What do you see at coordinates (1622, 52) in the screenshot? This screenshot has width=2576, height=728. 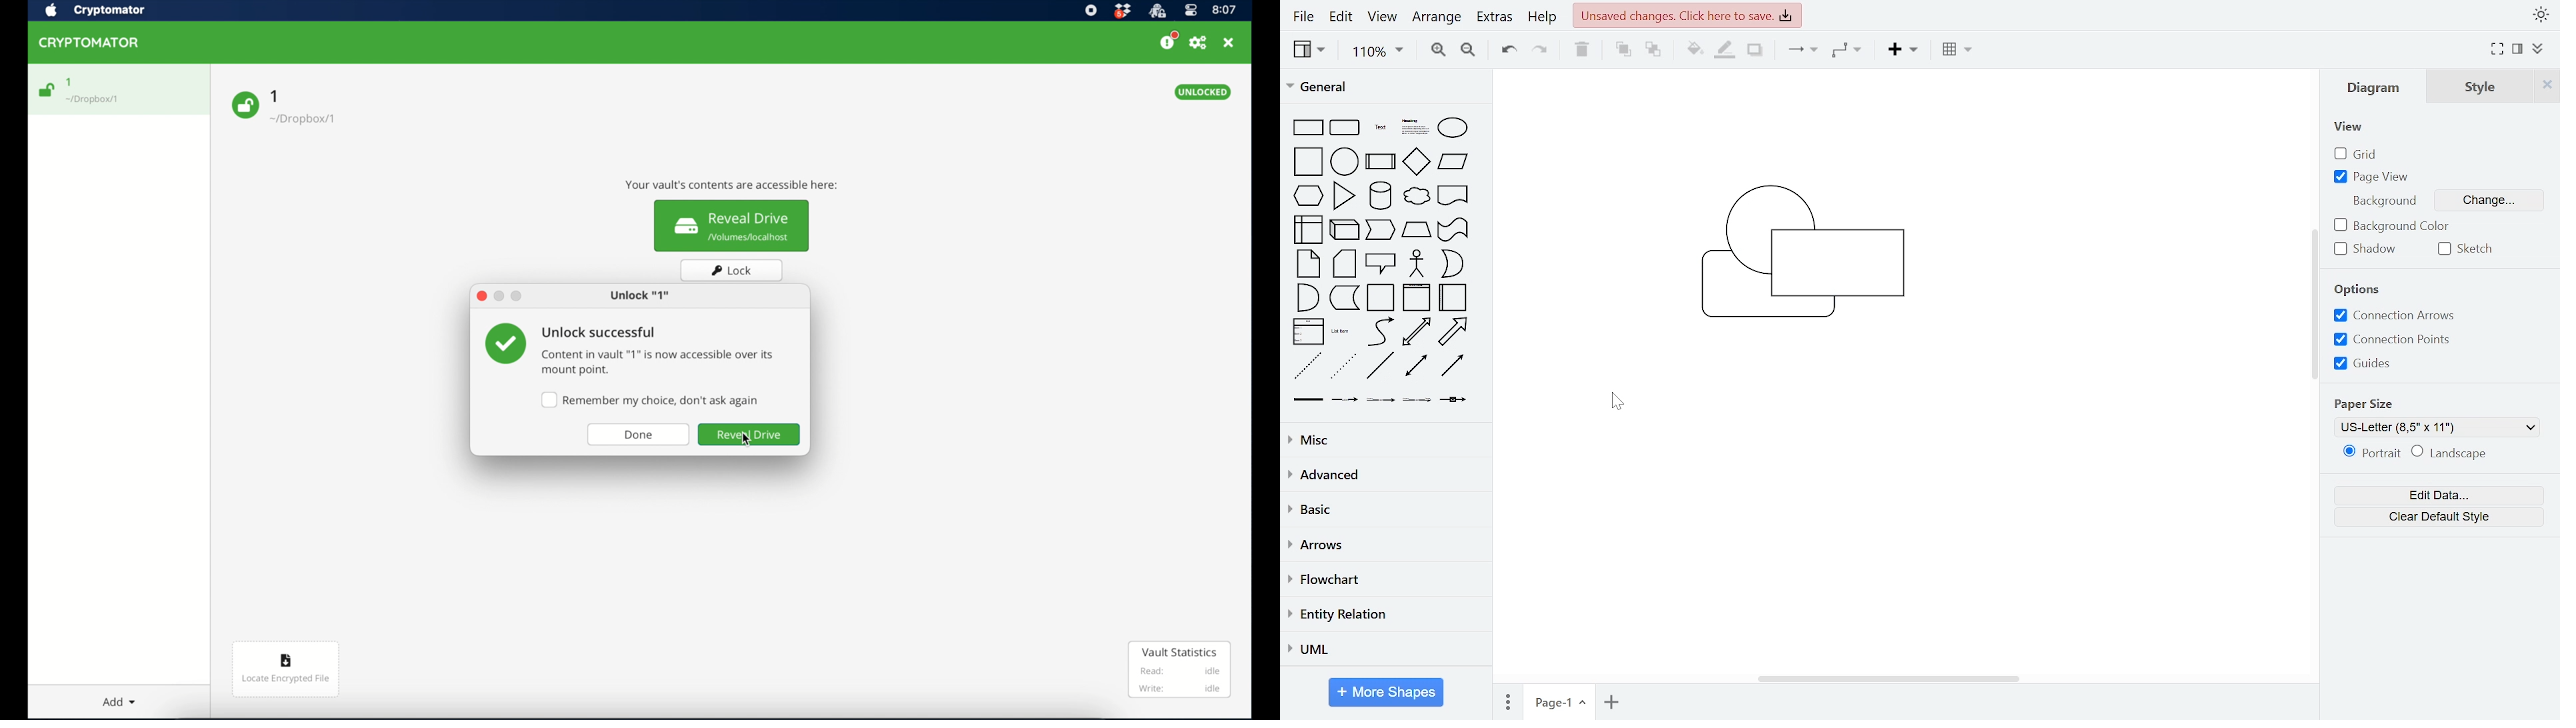 I see `to front` at bounding box center [1622, 52].